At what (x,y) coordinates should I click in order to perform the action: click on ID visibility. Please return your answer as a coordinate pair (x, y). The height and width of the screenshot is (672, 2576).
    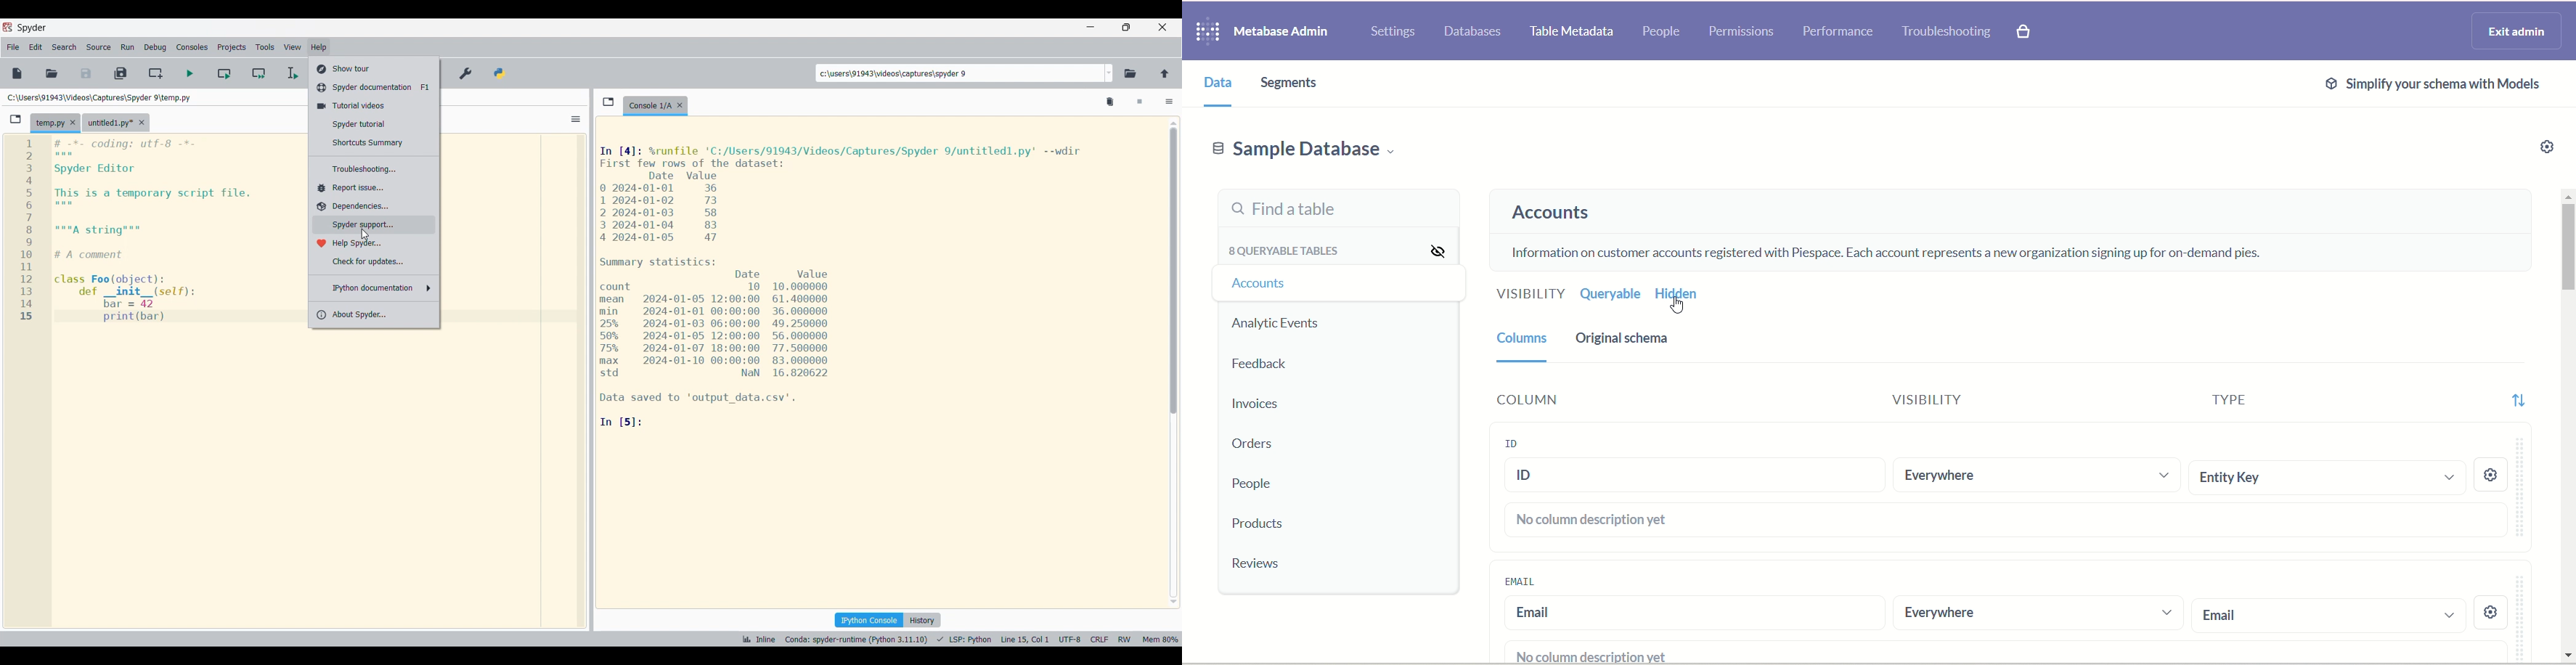
    Looking at the image, I should click on (2035, 472).